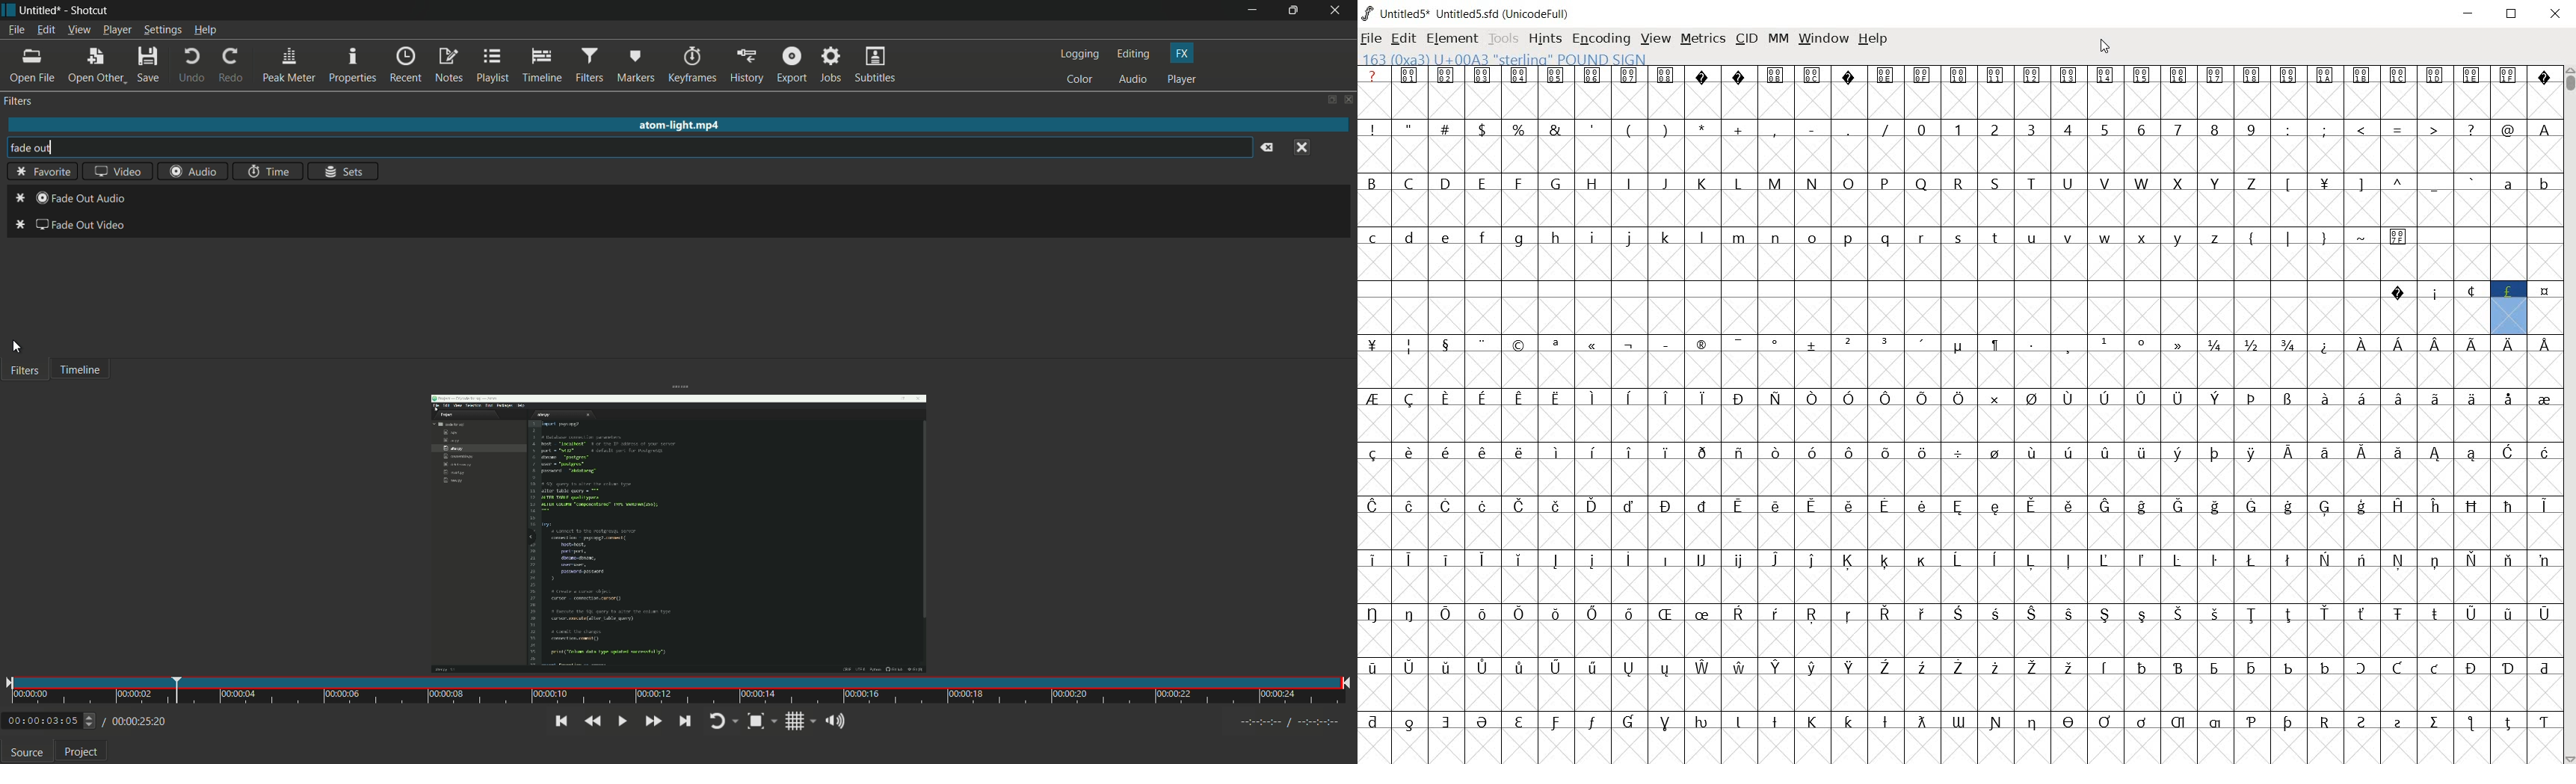  Describe the element at coordinates (1330, 100) in the screenshot. I see `change layout` at that location.